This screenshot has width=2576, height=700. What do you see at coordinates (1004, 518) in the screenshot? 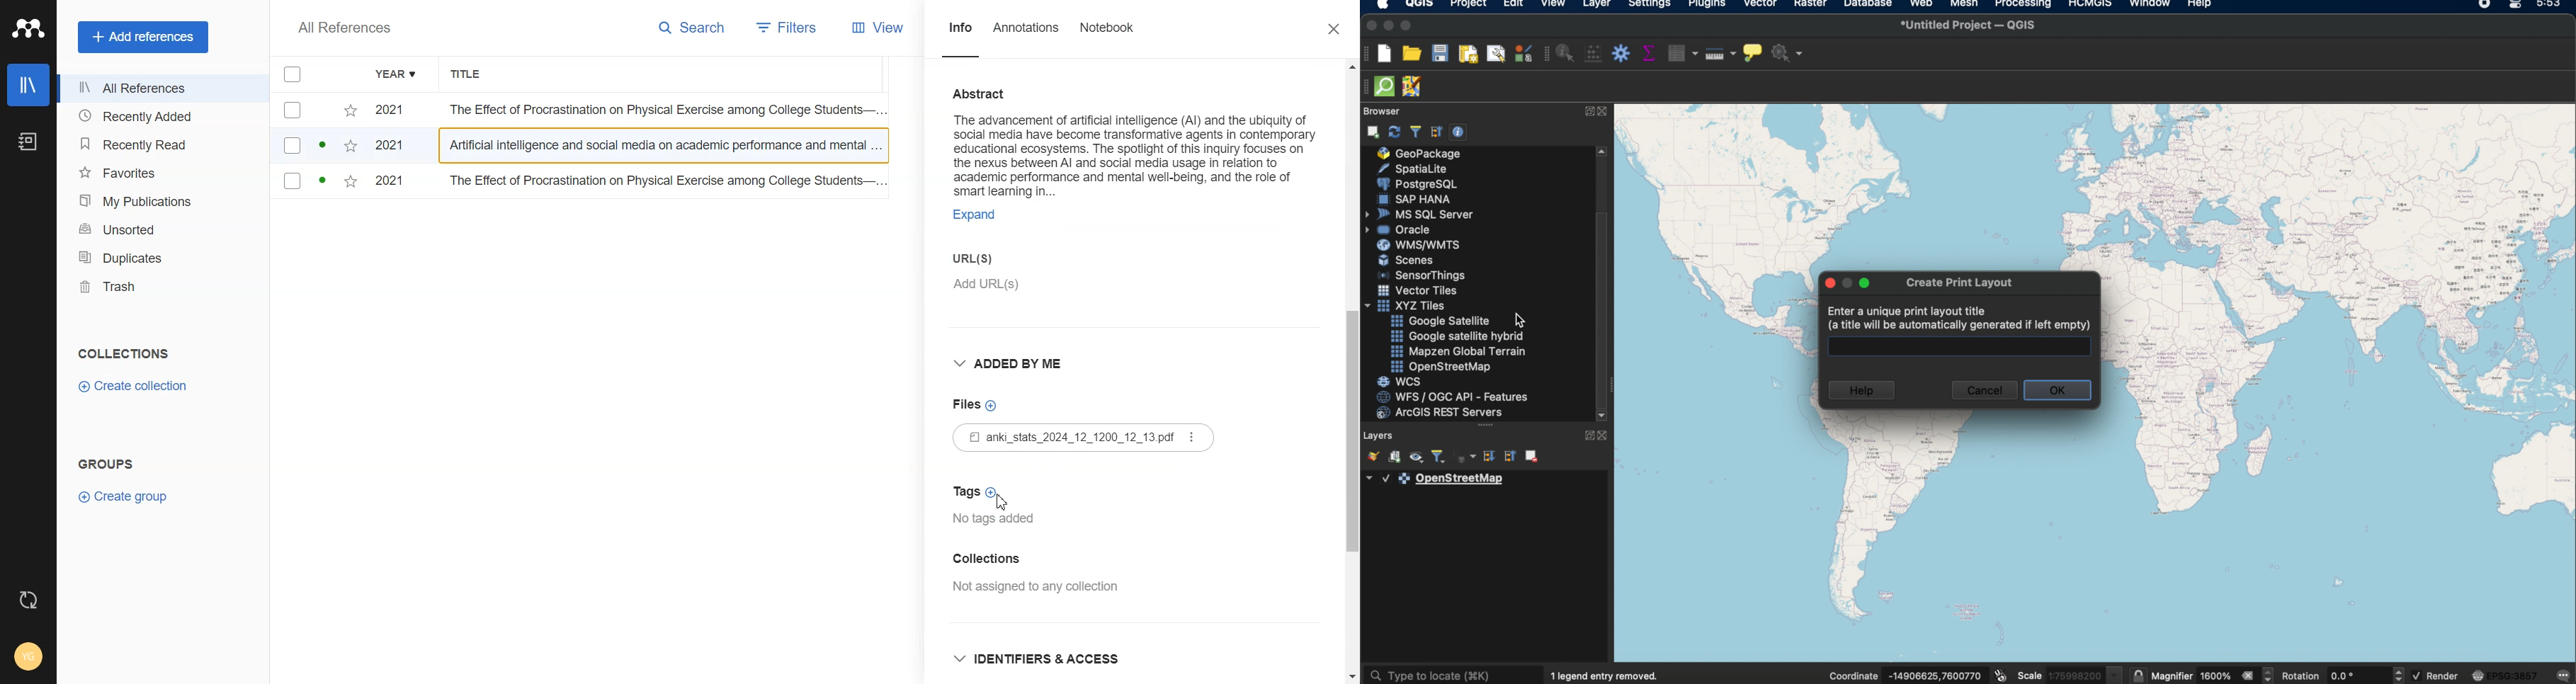
I see `No tags added` at bounding box center [1004, 518].